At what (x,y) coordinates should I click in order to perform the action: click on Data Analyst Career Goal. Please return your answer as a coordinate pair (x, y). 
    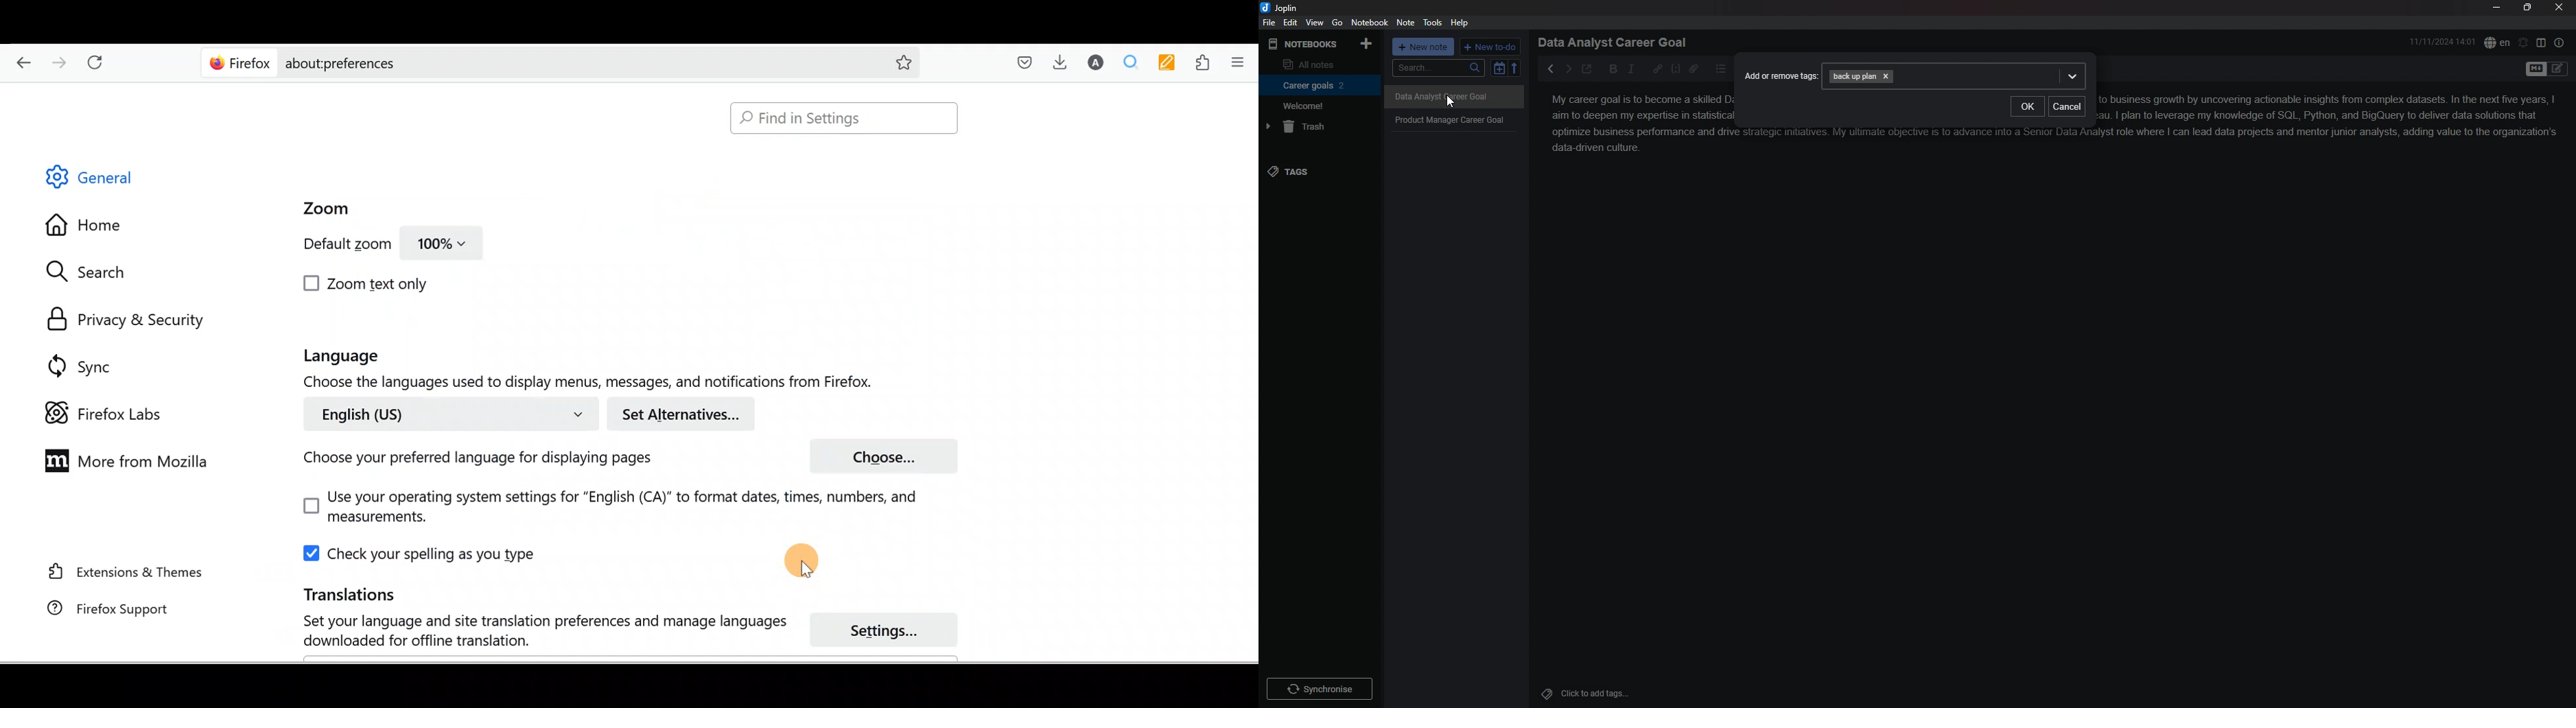
    Looking at the image, I should click on (1617, 42).